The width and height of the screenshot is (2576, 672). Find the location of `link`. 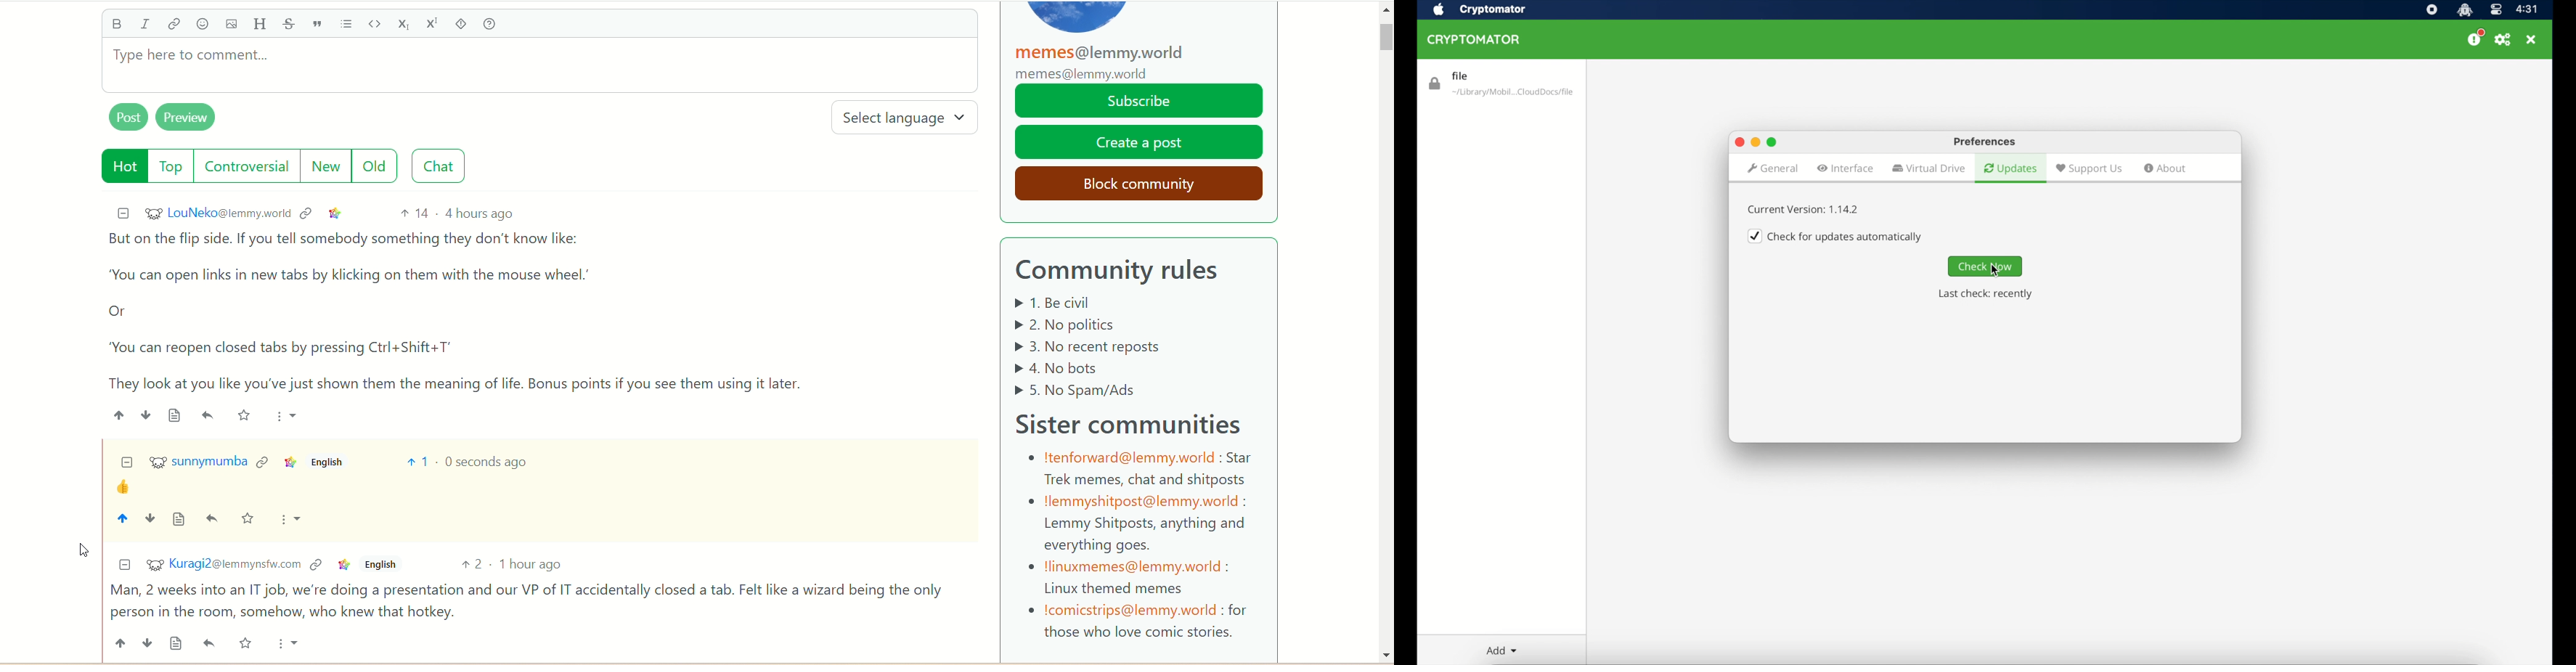

link is located at coordinates (343, 566).